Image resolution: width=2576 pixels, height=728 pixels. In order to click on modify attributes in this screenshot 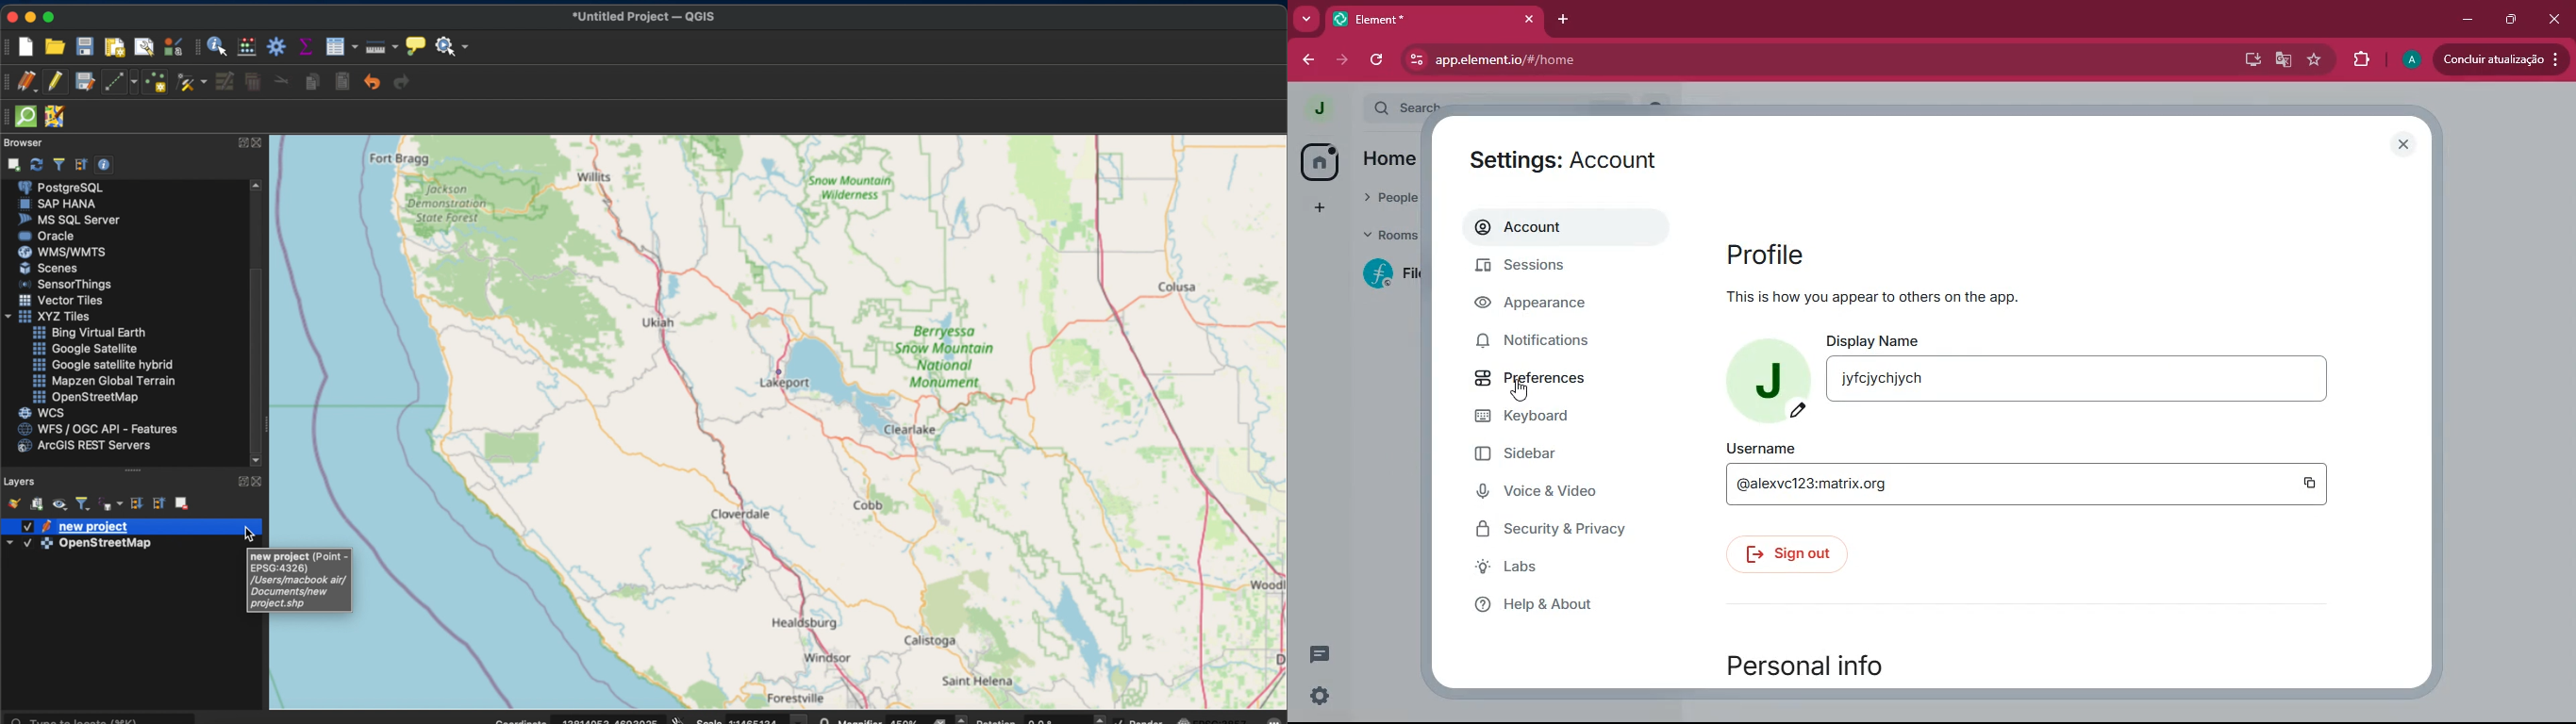, I will do `click(226, 83)`.